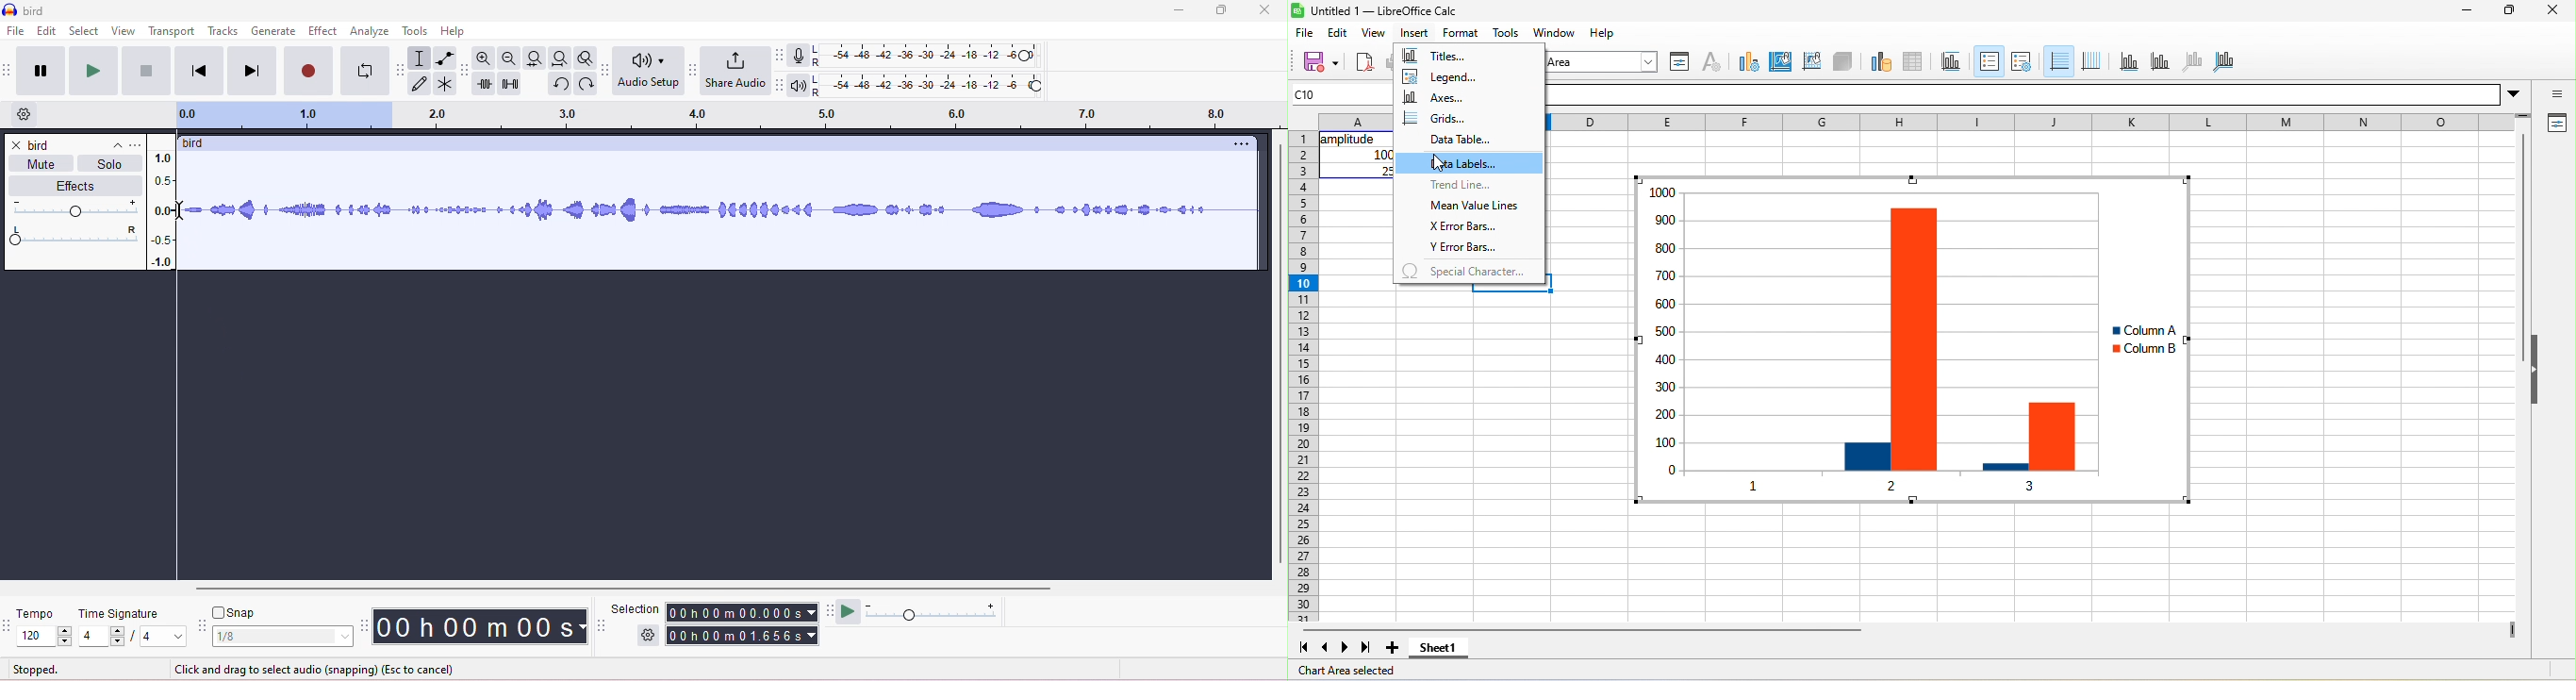 The image size is (2576, 700). Describe the element at coordinates (1238, 145) in the screenshot. I see `options` at that location.